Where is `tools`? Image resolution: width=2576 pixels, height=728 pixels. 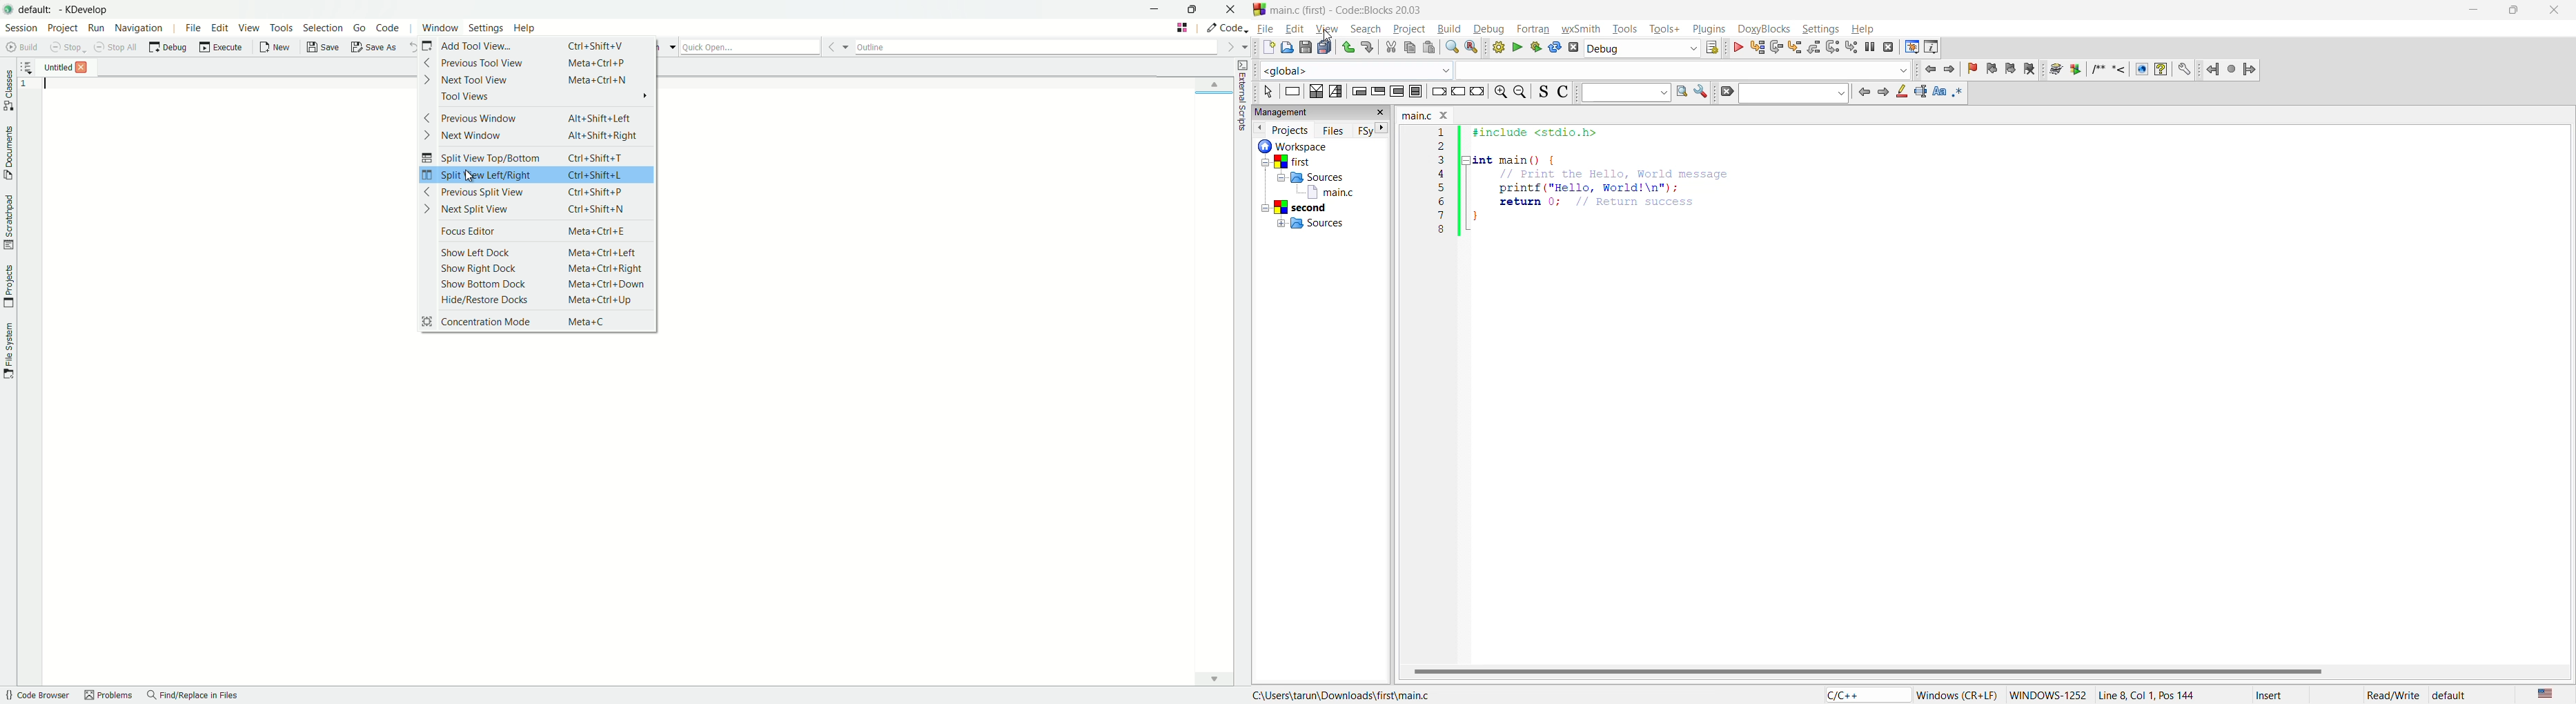 tools is located at coordinates (1626, 29).